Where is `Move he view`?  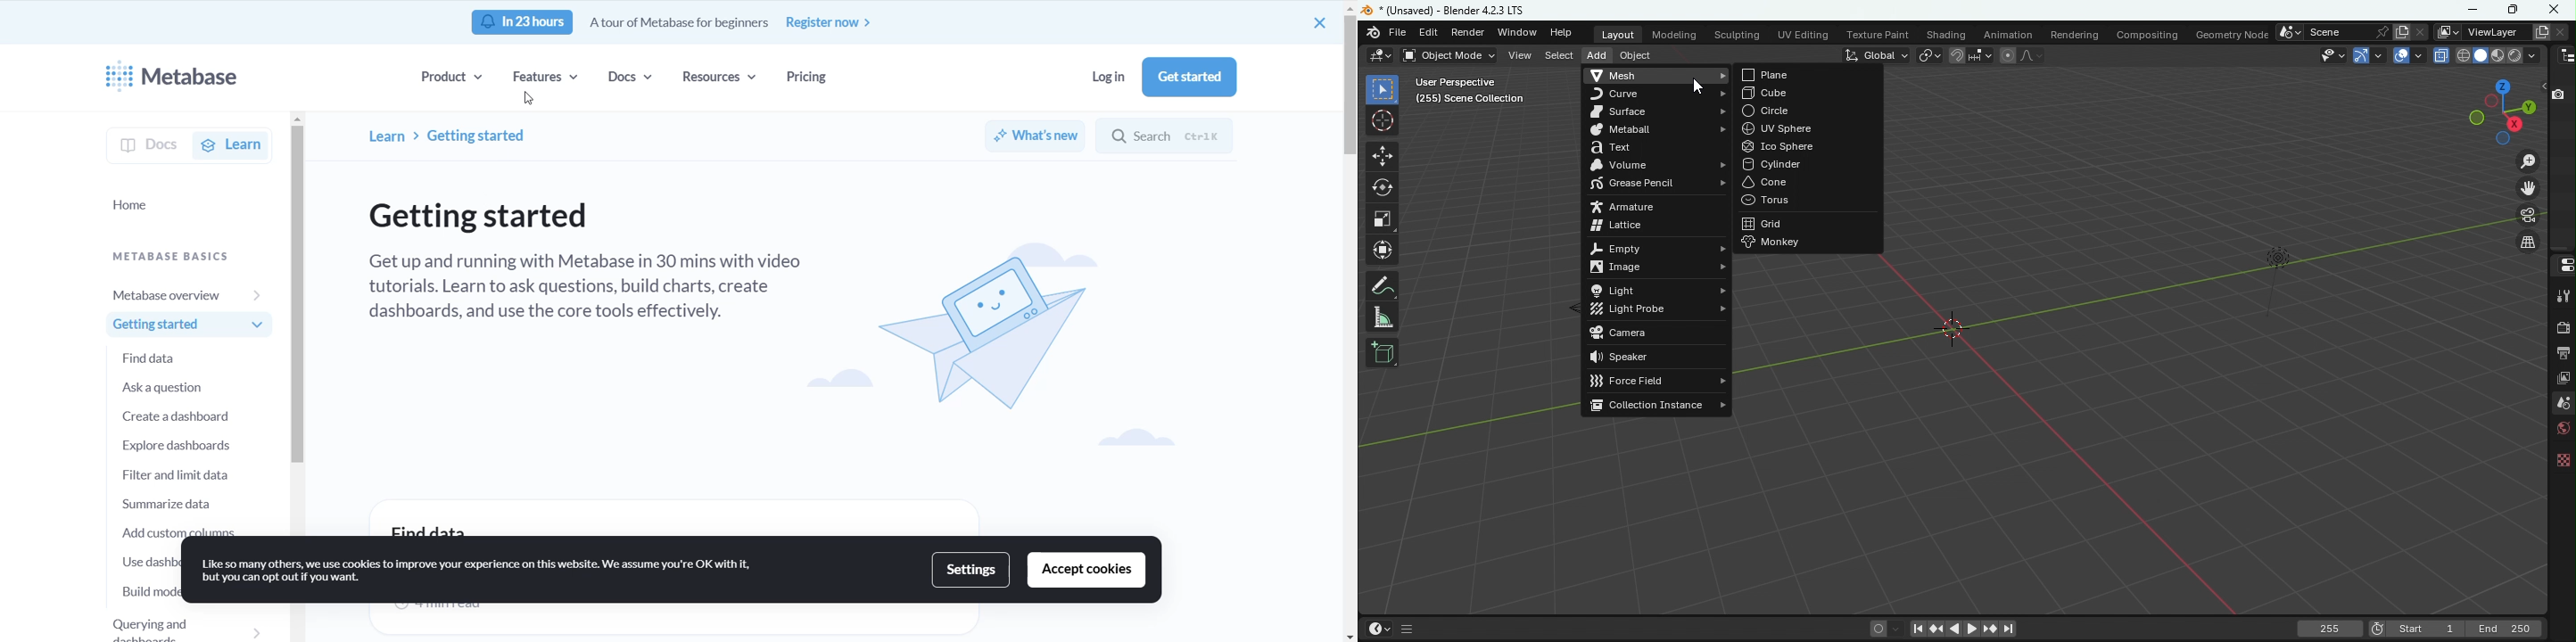 Move he view is located at coordinates (2529, 188).